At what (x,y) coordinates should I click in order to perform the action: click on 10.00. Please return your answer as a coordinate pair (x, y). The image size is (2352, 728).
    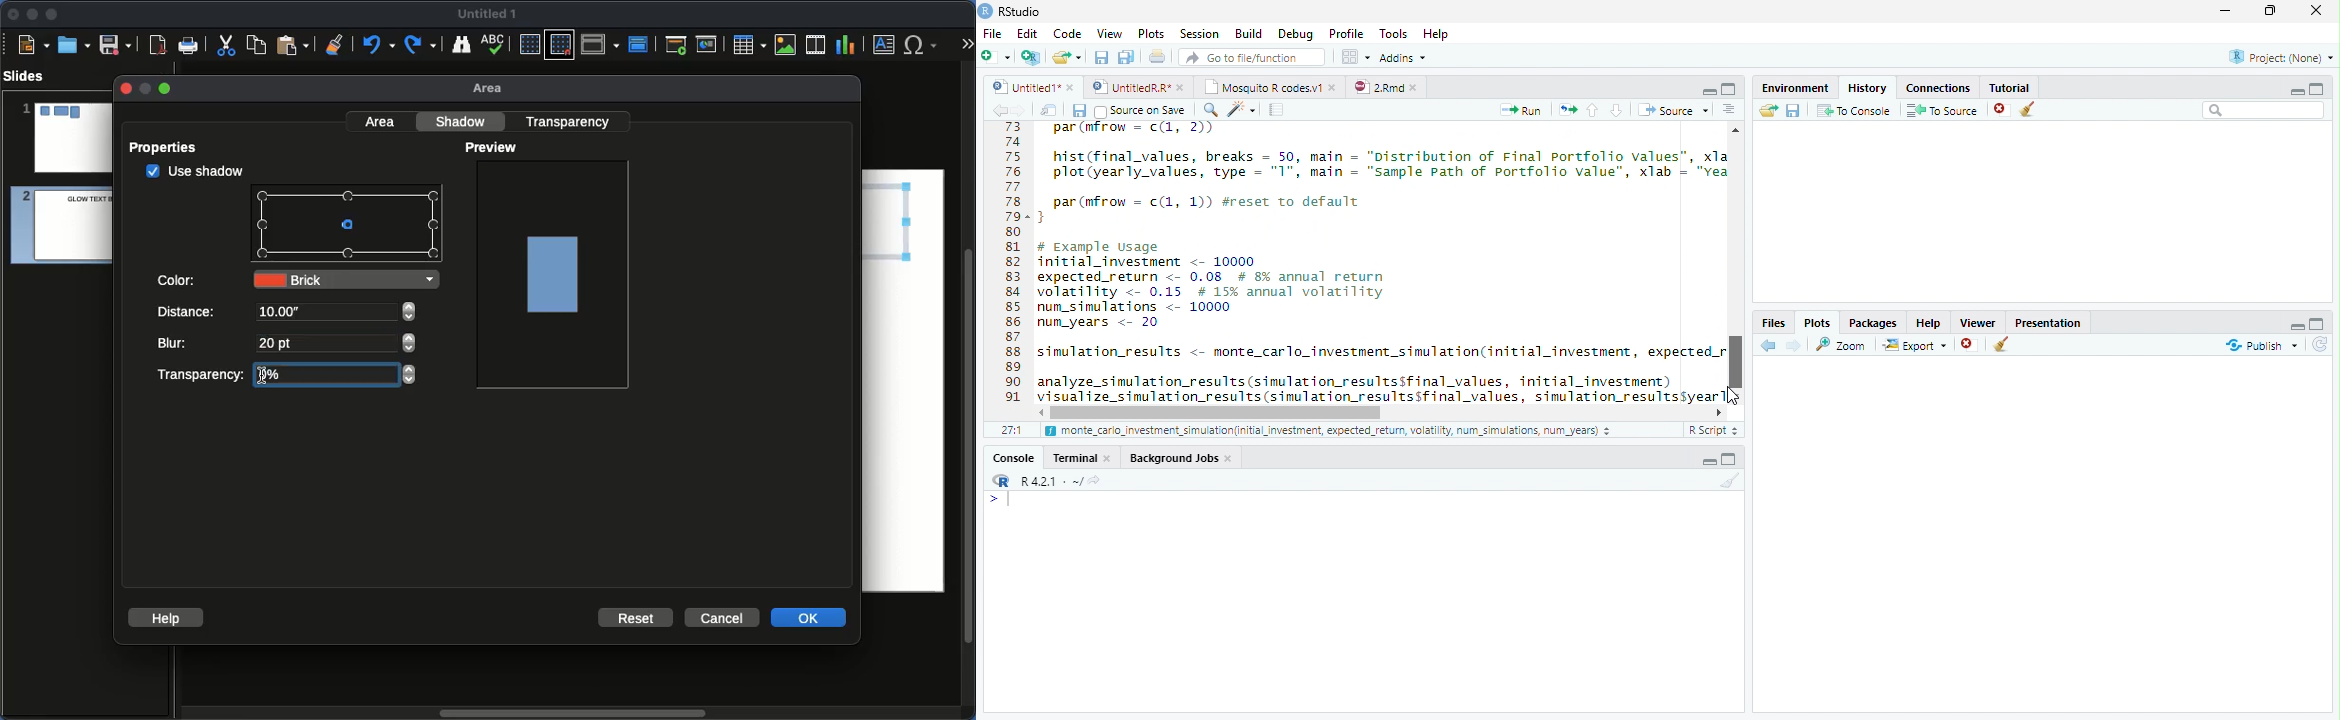
    Looking at the image, I should click on (280, 313).